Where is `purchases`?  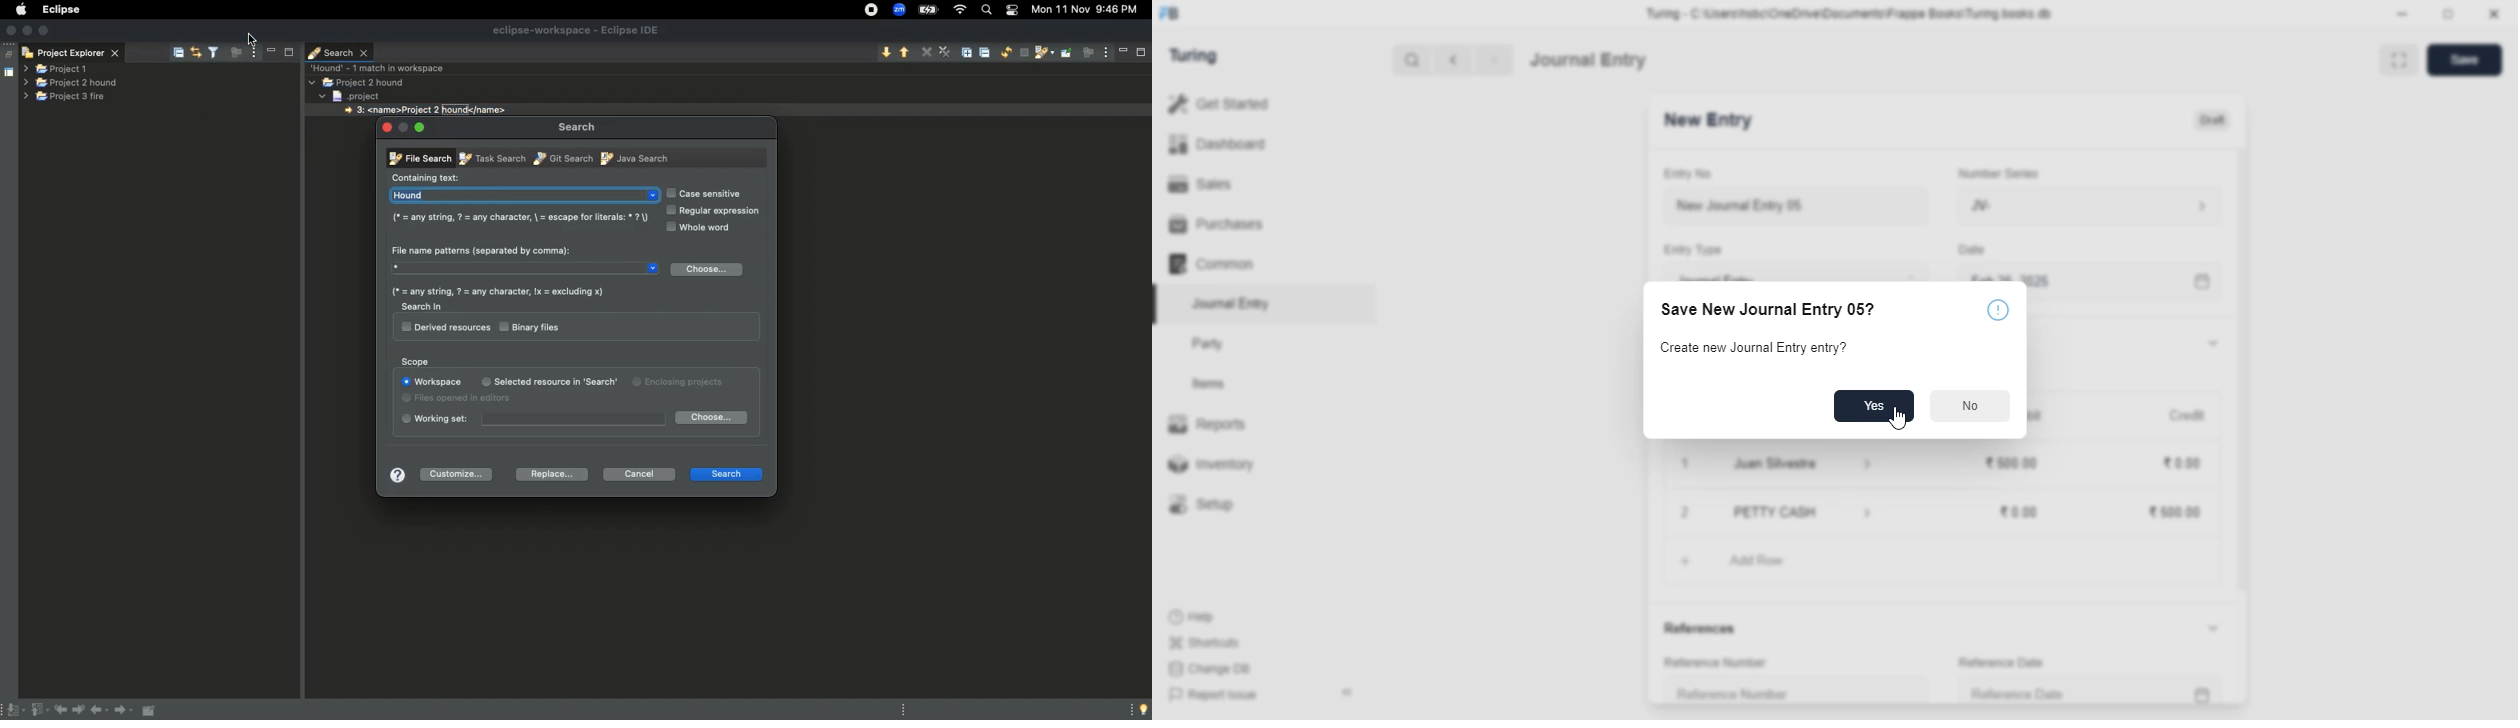
purchases is located at coordinates (1216, 224).